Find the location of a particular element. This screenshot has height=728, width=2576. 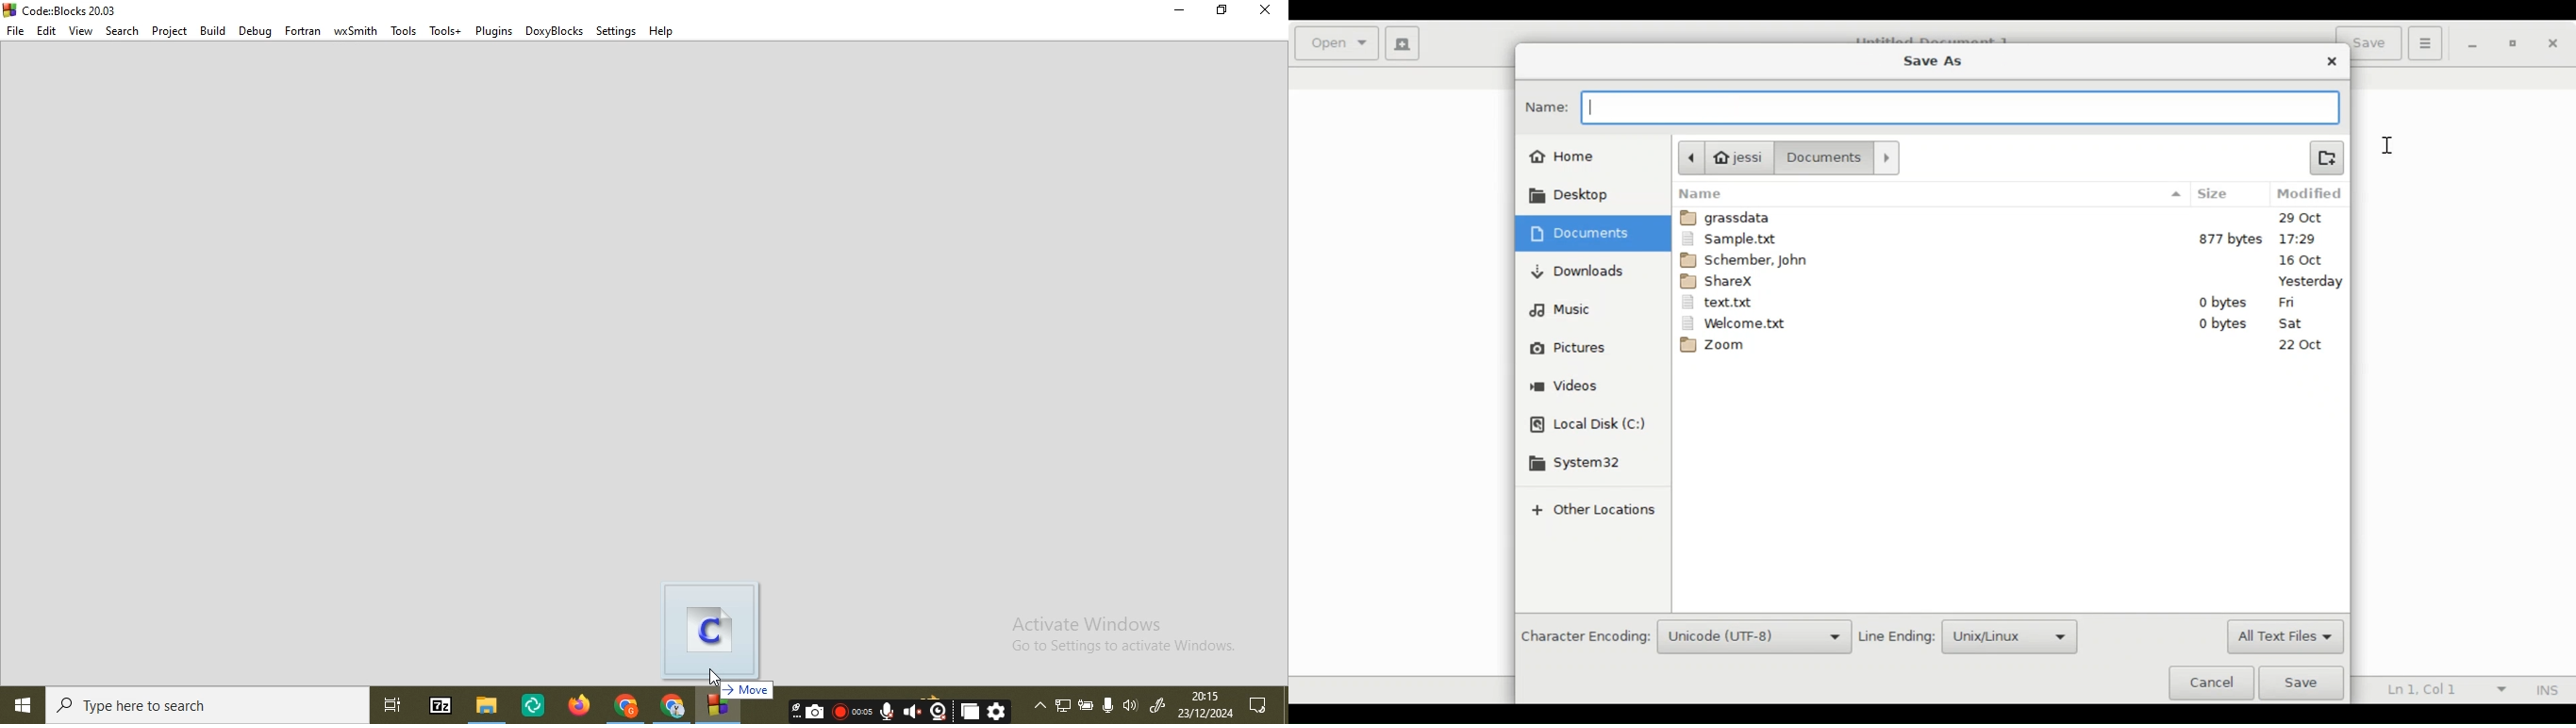

Project  is located at coordinates (170, 30).